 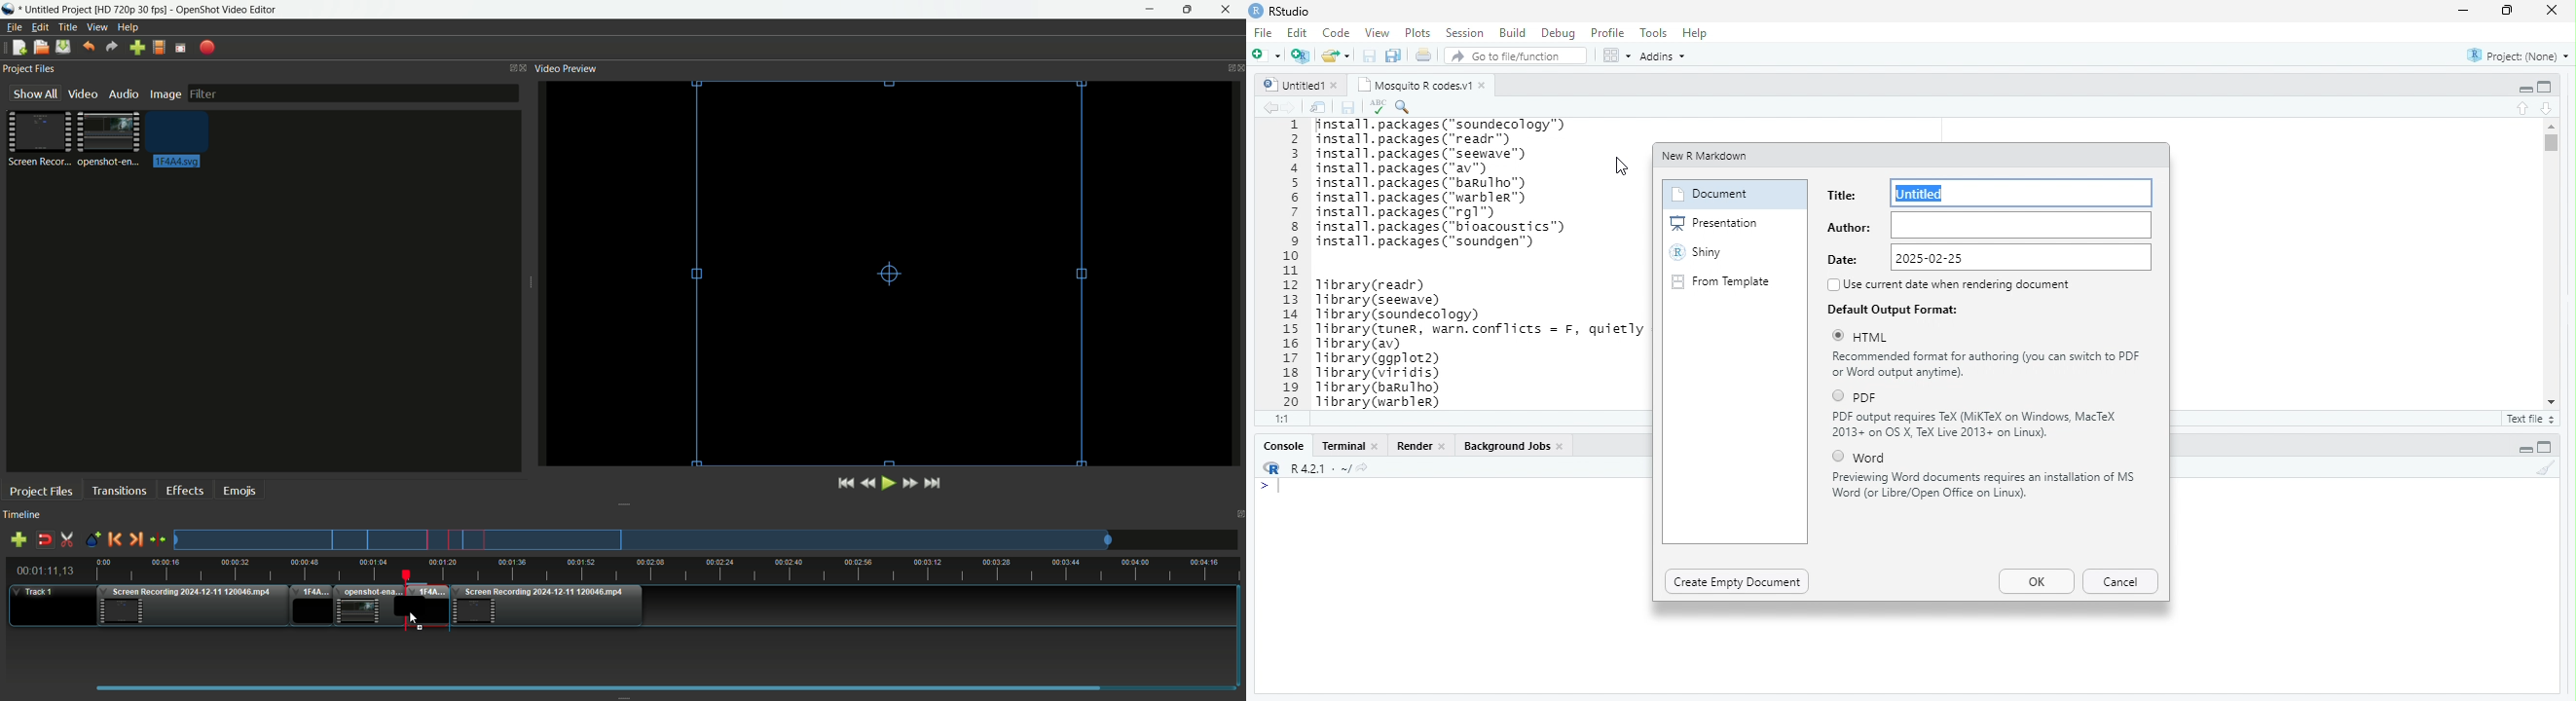 What do you see at coordinates (1561, 34) in the screenshot?
I see `Debug` at bounding box center [1561, 34].